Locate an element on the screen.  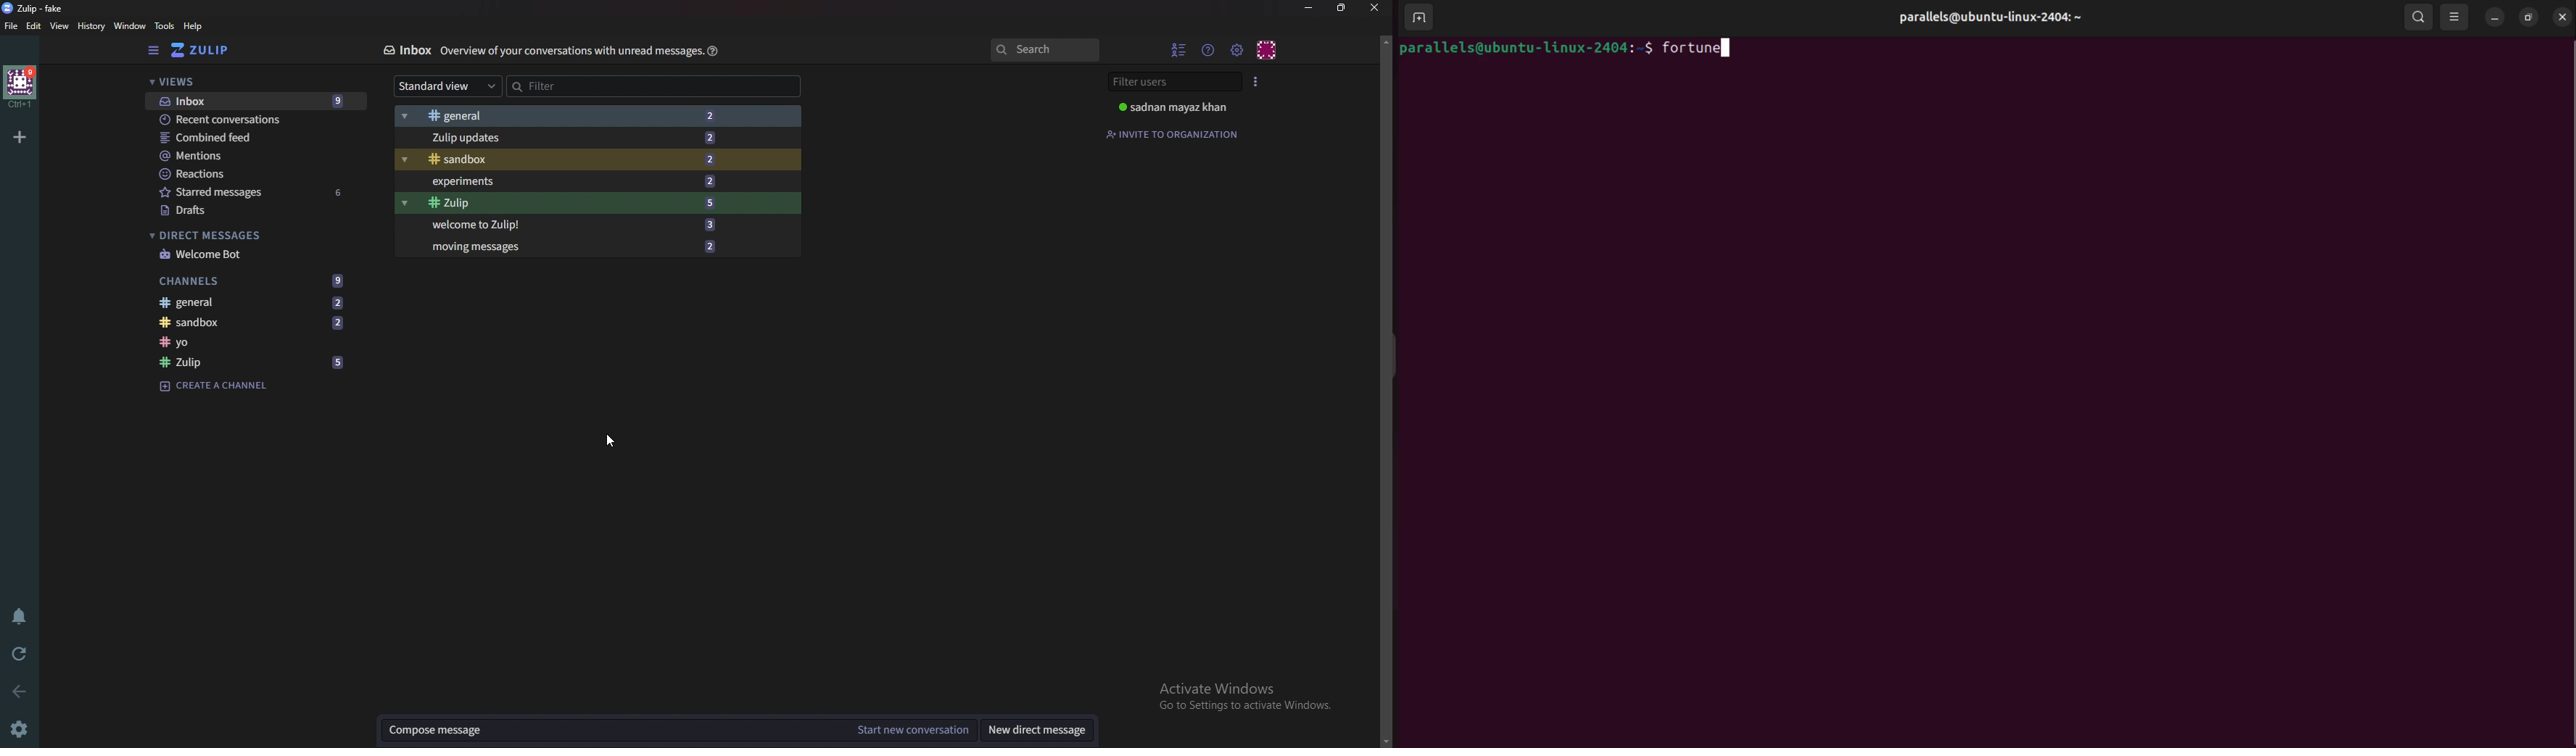
zulip is located at coordinates (36, 7).